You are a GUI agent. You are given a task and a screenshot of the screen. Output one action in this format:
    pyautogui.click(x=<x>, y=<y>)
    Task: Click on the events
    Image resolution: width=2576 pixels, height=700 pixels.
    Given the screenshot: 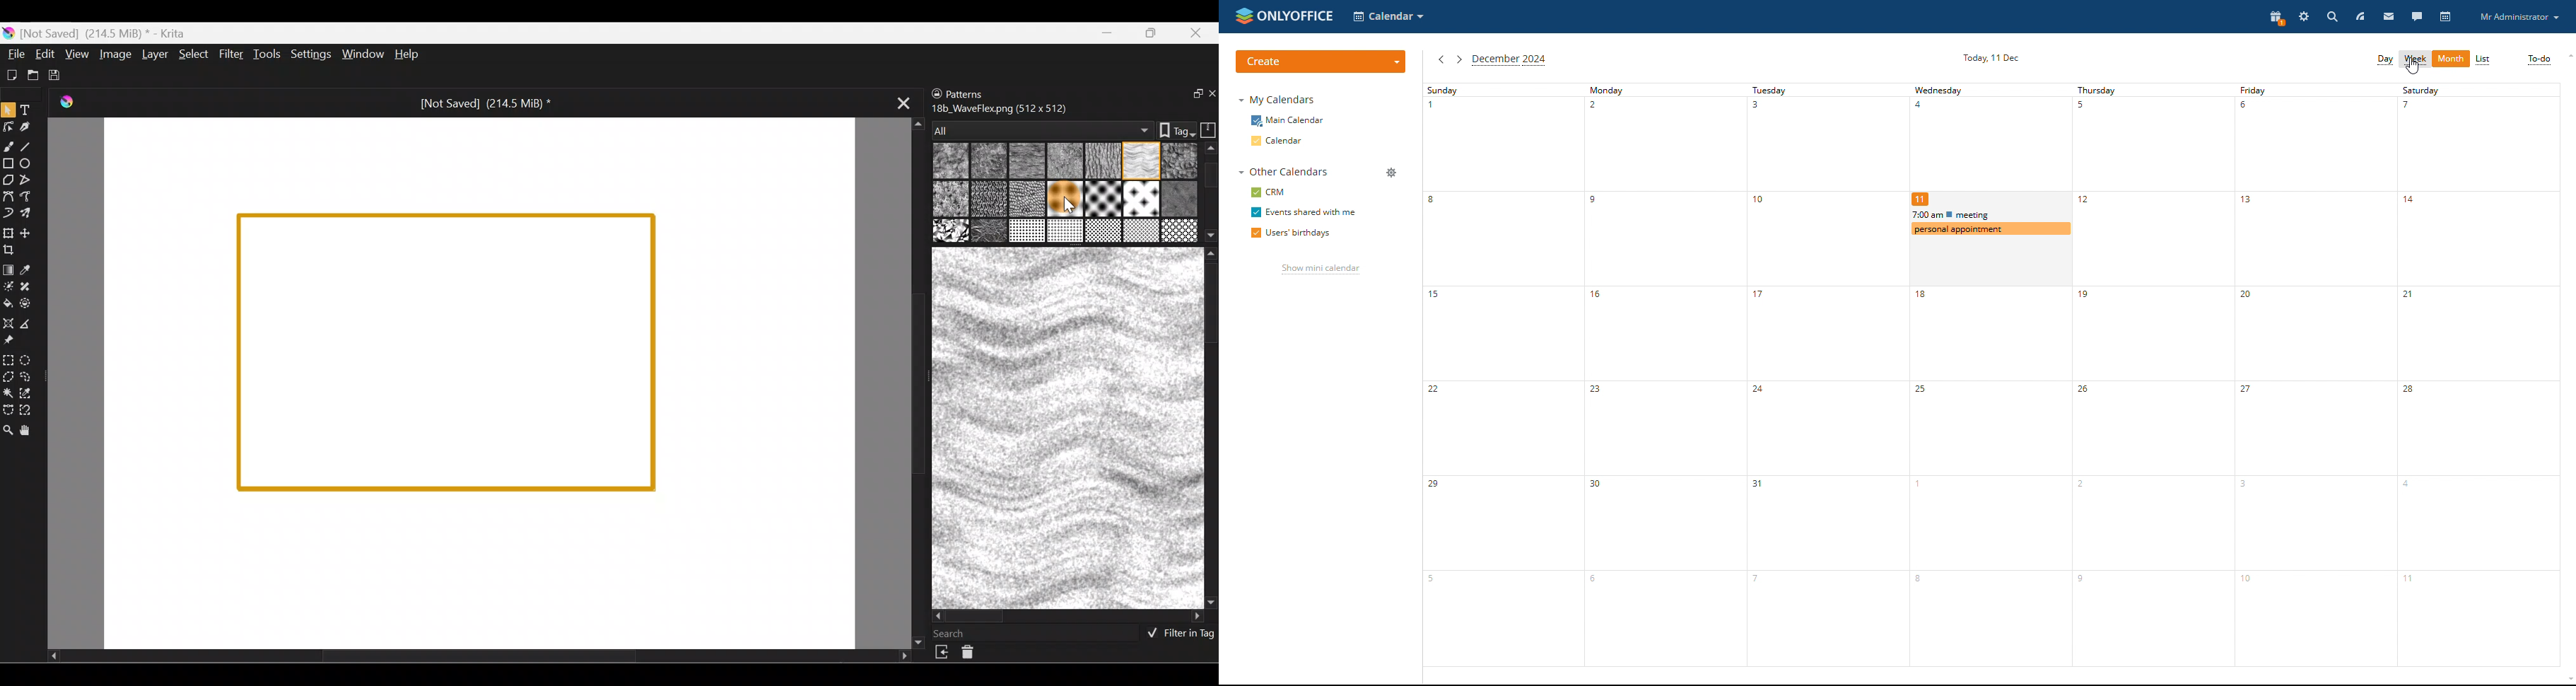 What is the action you would take?
    pyautogui.click(x=1989, y=214)
    